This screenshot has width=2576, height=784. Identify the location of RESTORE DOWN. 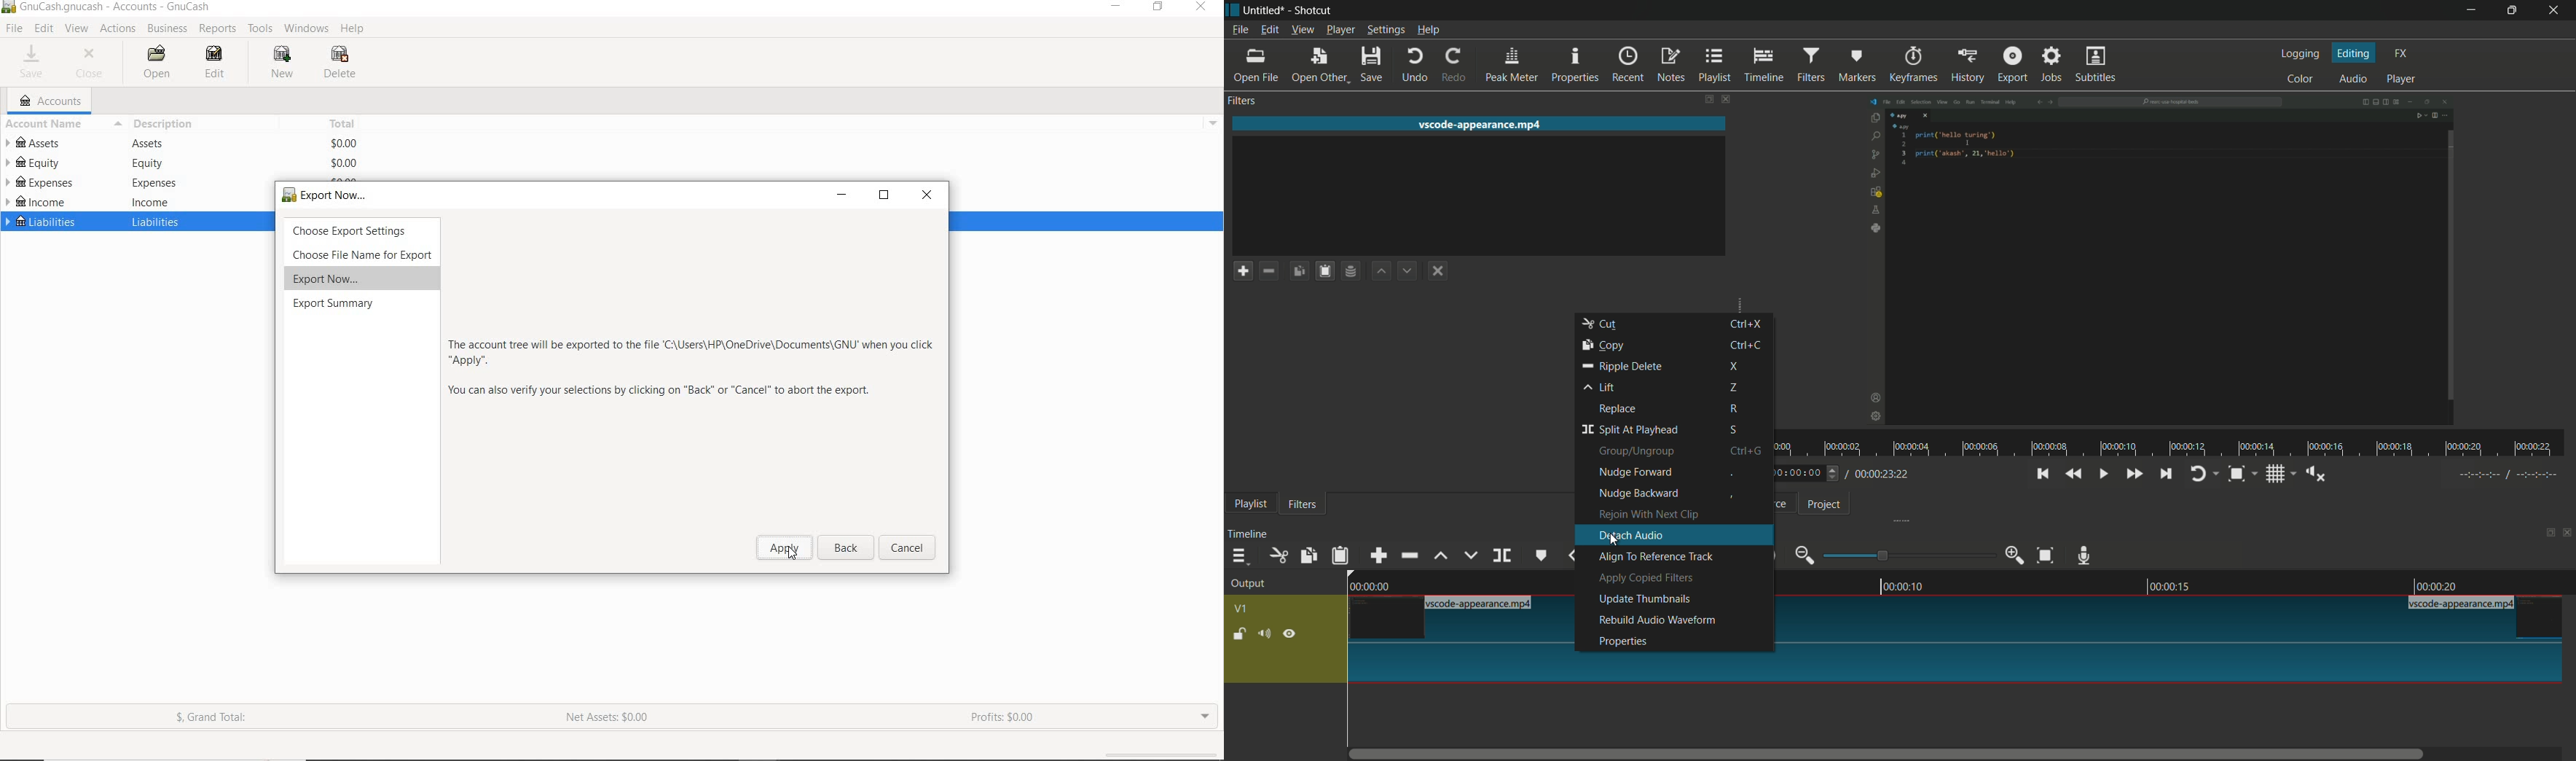
(1158, 8).